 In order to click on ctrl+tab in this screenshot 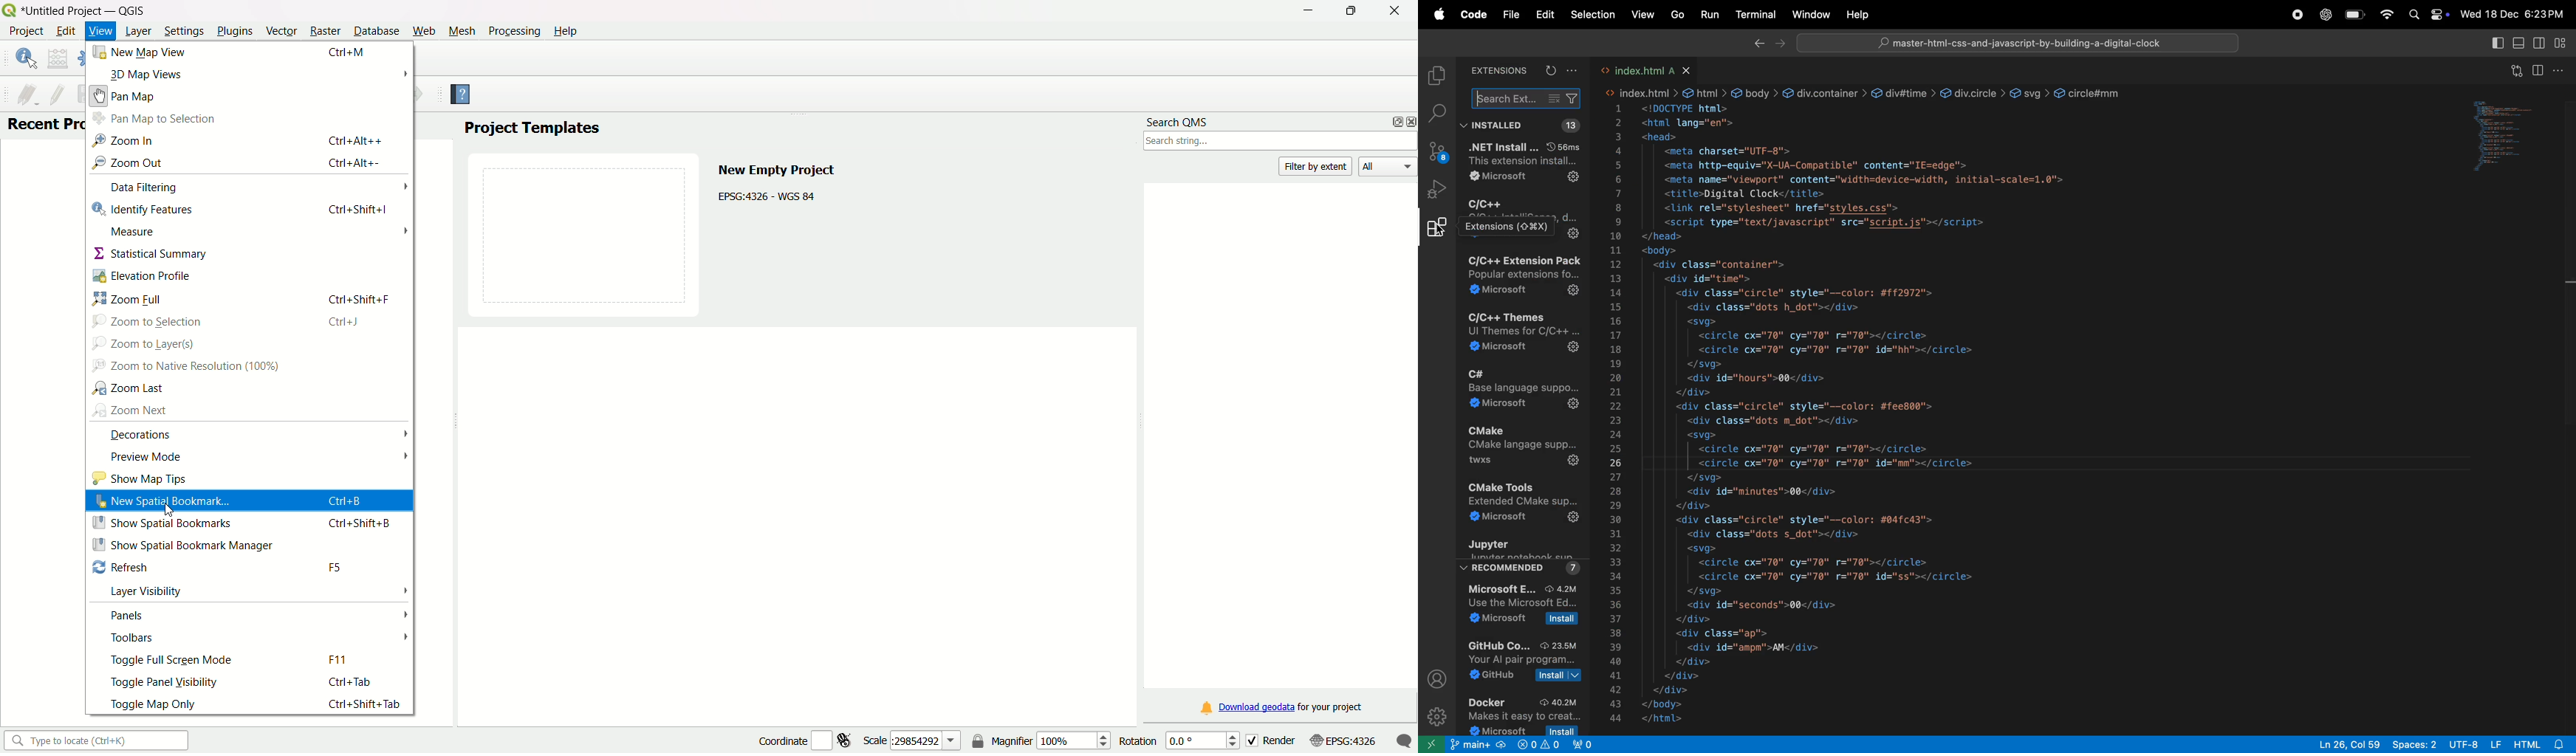, I will do `click(354, 682)`.